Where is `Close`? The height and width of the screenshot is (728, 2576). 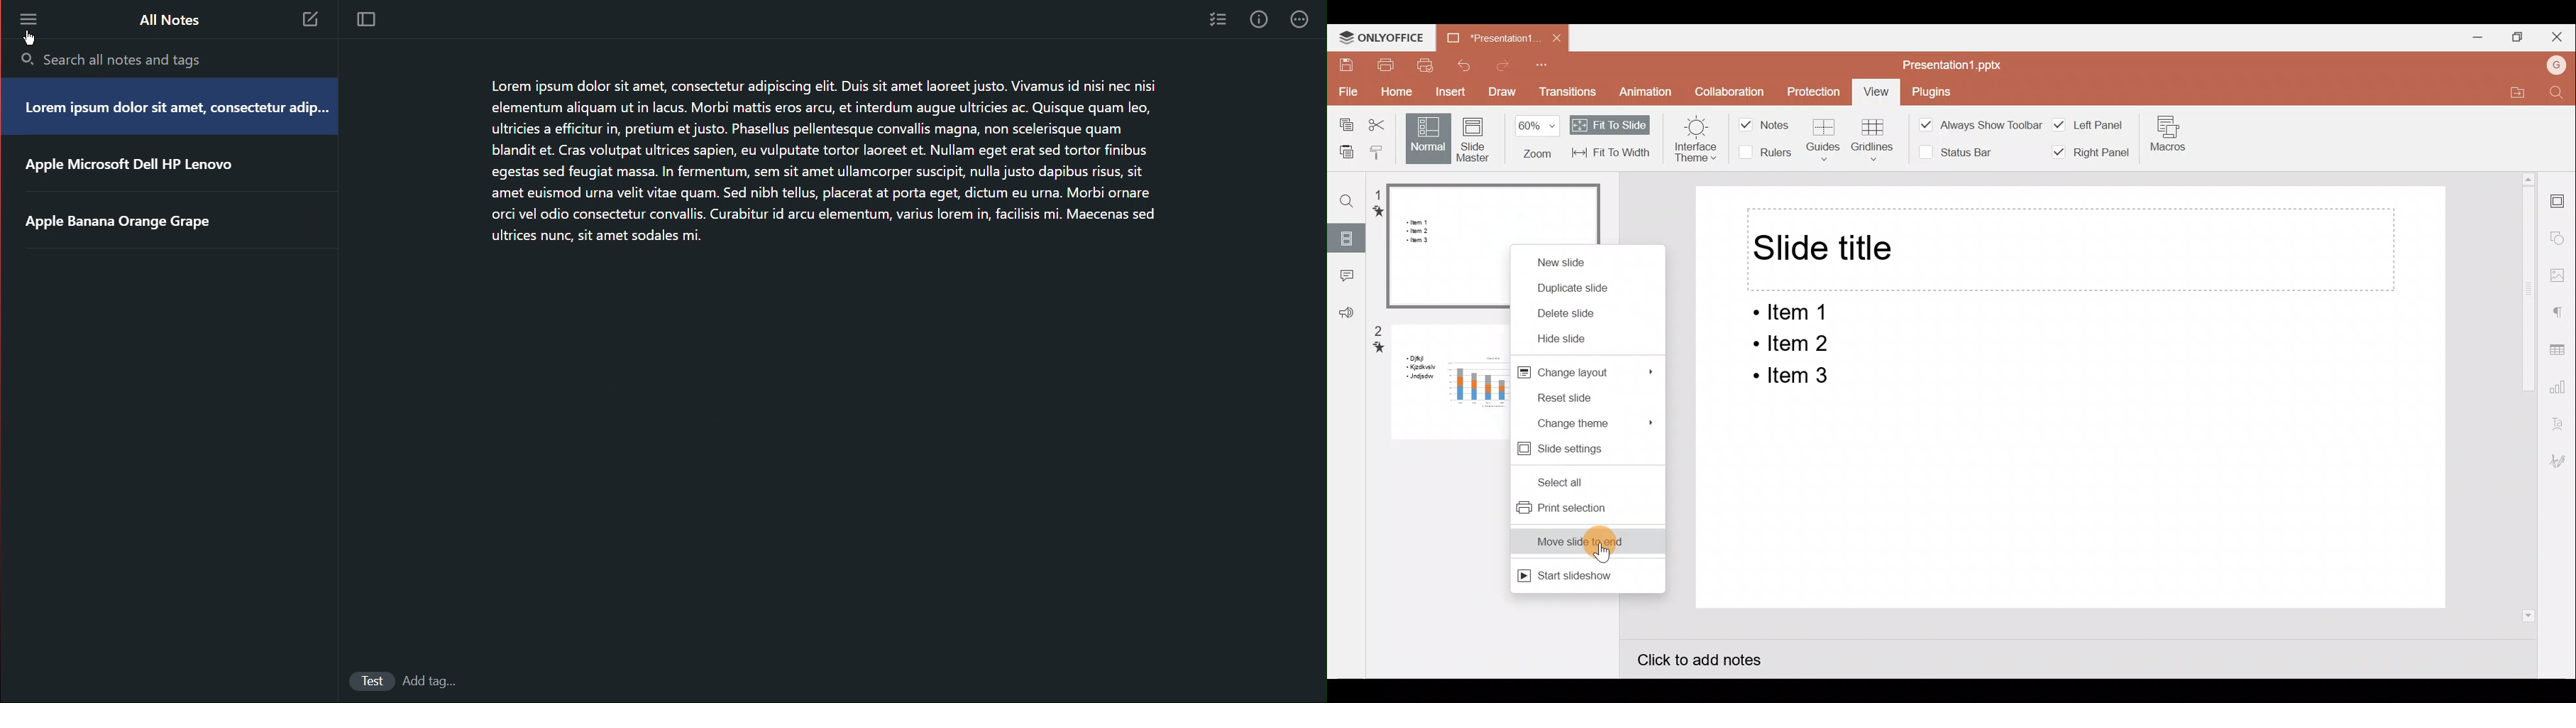 Close is located at coordinates (2556, 38).